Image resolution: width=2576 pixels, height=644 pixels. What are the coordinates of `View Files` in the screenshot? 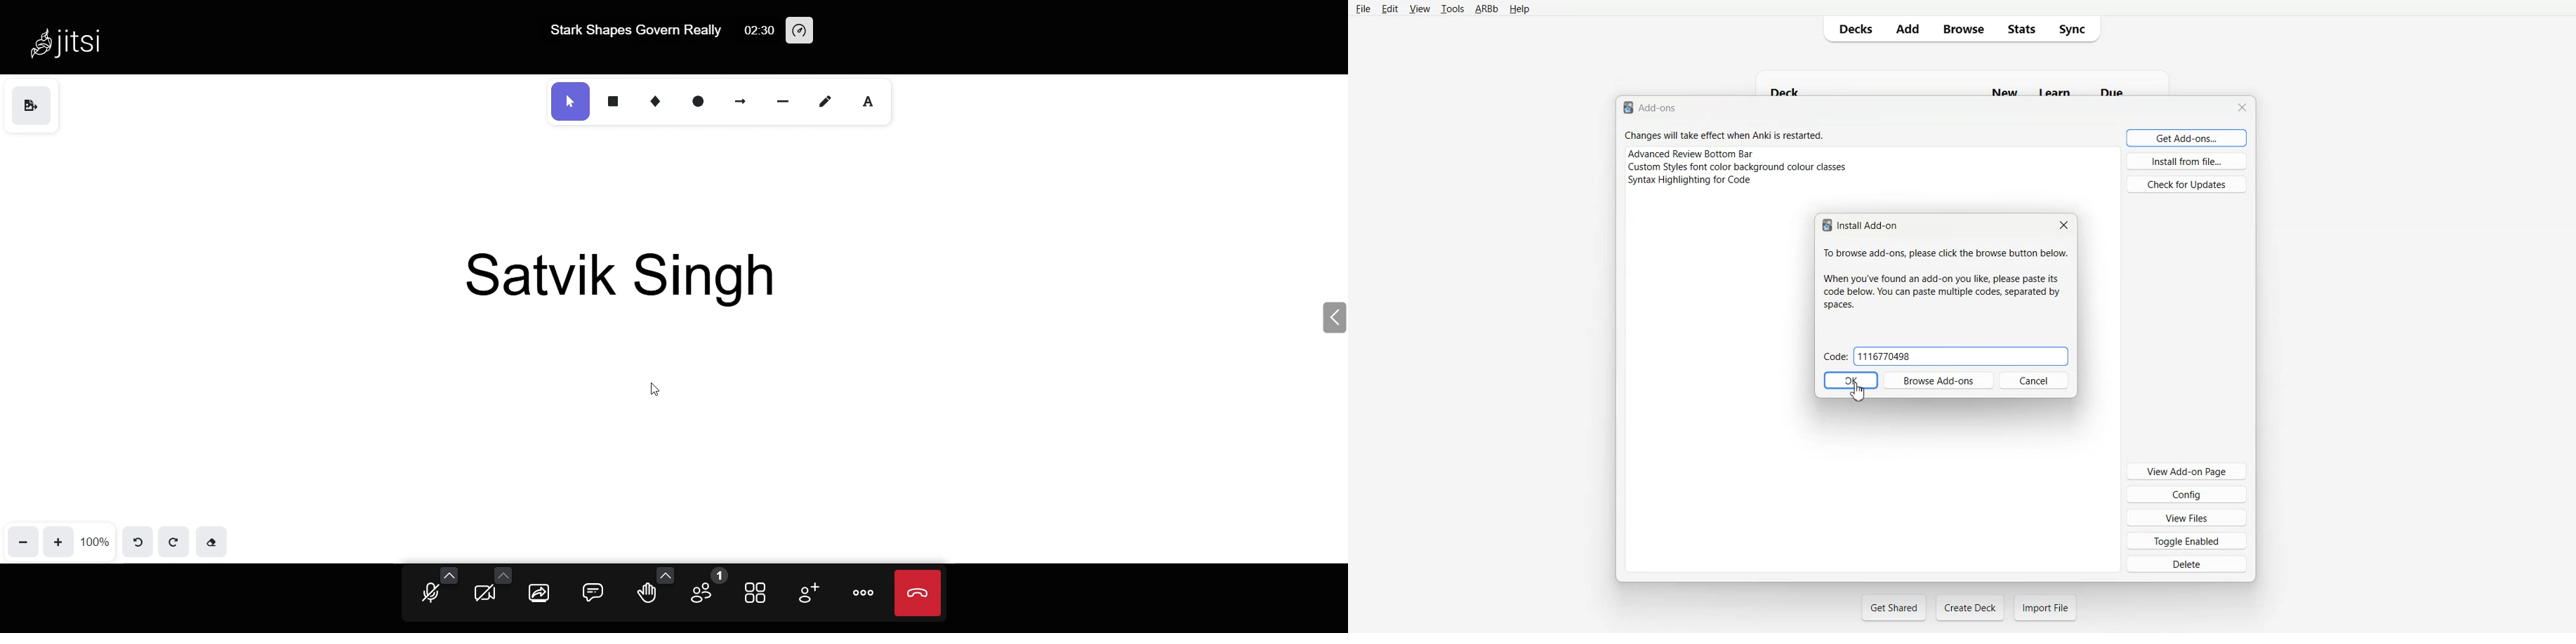 It's located at (2187, 517).